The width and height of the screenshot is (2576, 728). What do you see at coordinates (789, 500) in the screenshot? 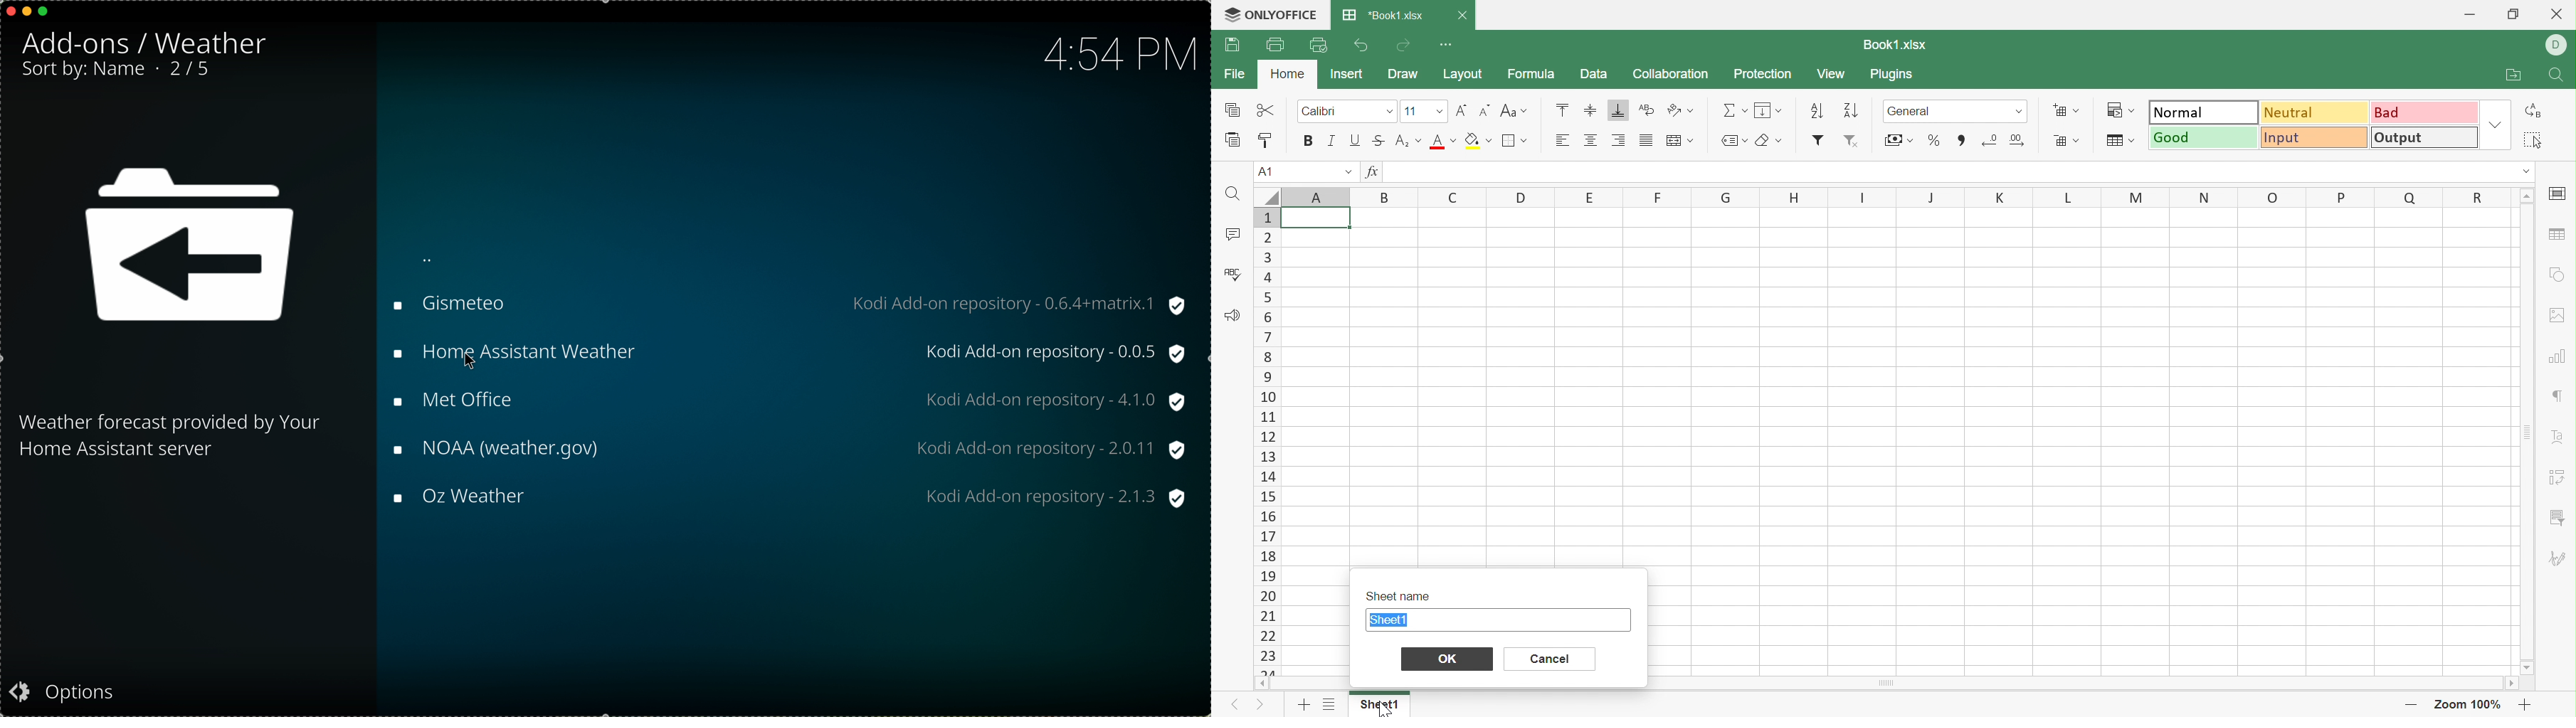
I see `Oz weather` at bounding box center [789, 500].